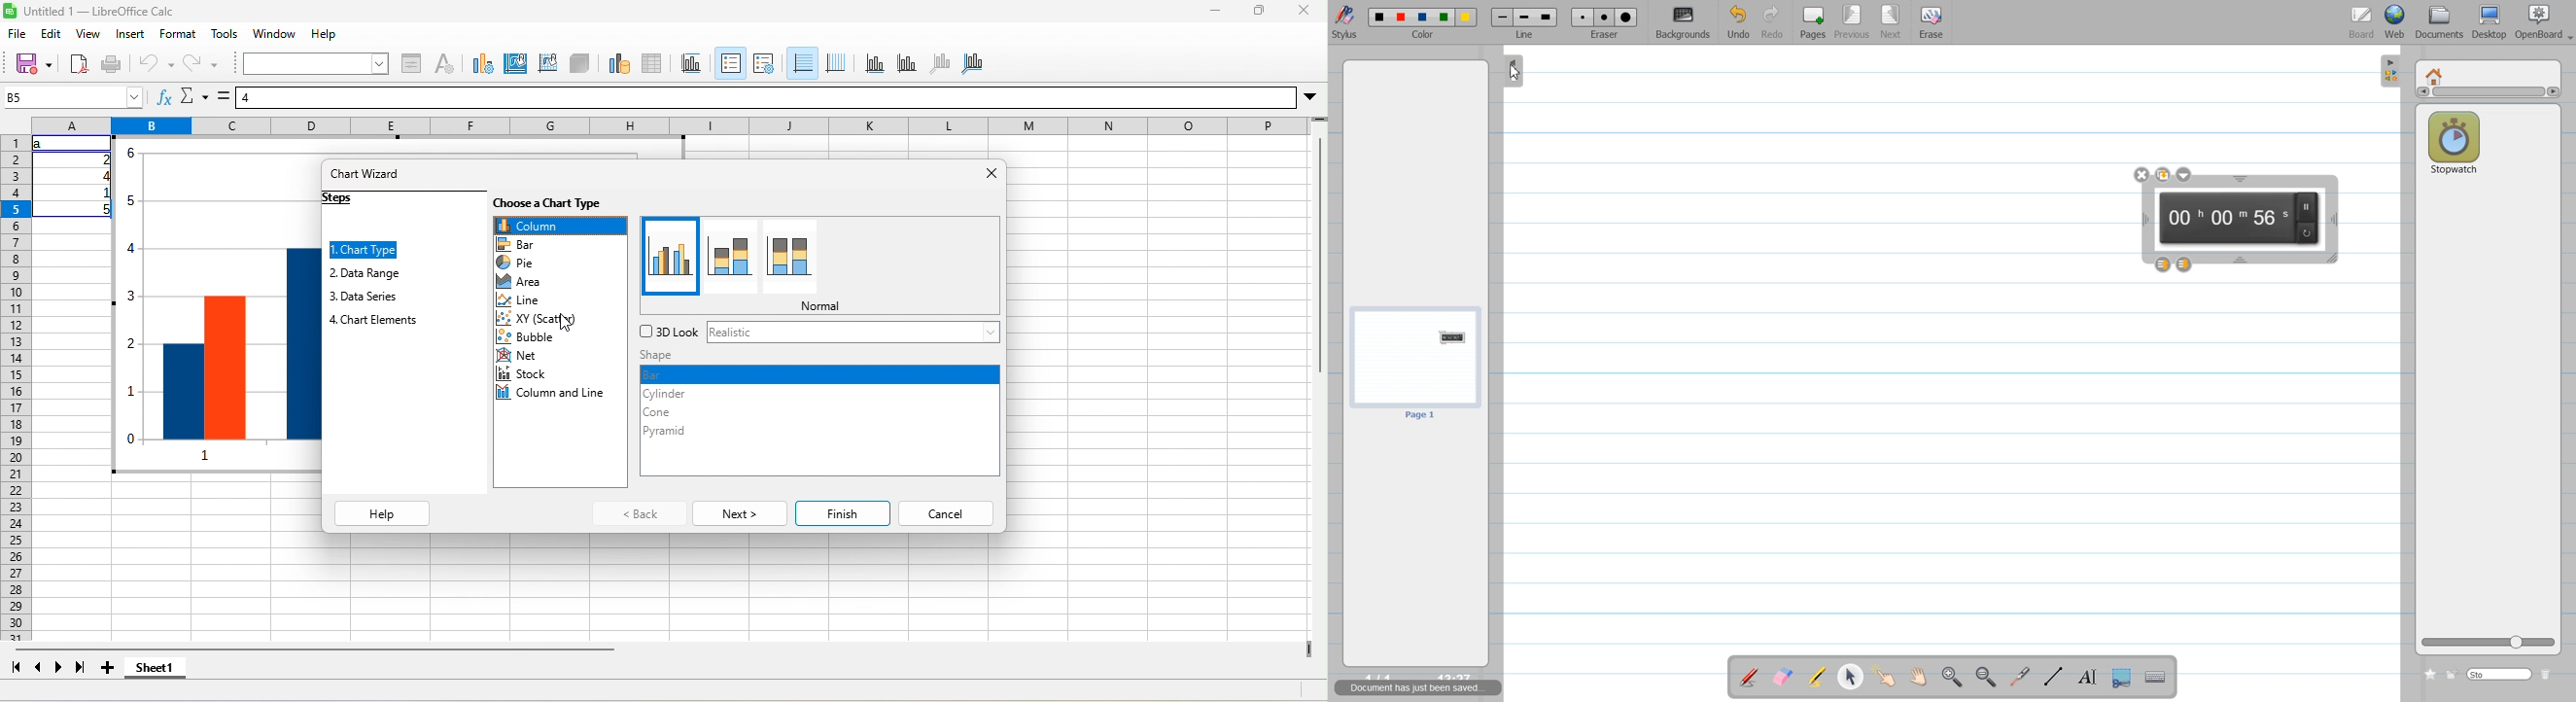 This screenshot has width=2576, height=728. I want to click on column, so click(561, 226).